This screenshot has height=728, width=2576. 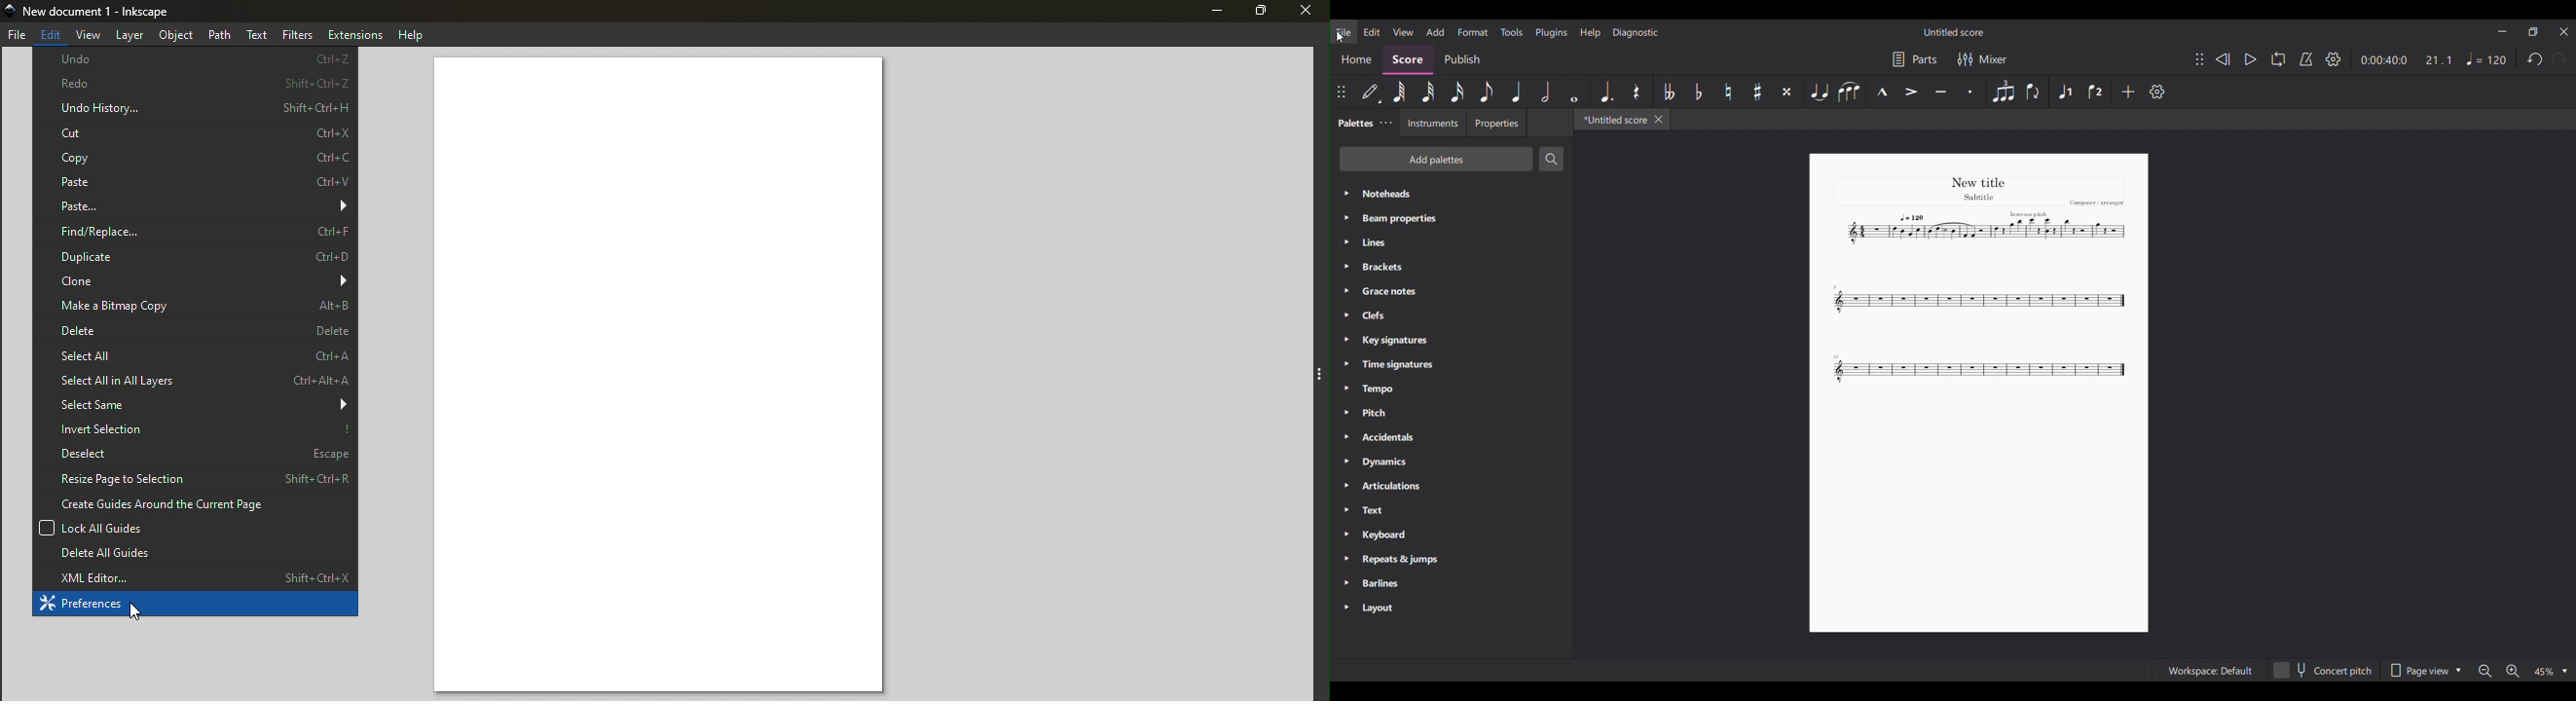 What do you see at coordinates (178, 35) in the screenshot?
I see `Object` at bounding box center [178, 35].